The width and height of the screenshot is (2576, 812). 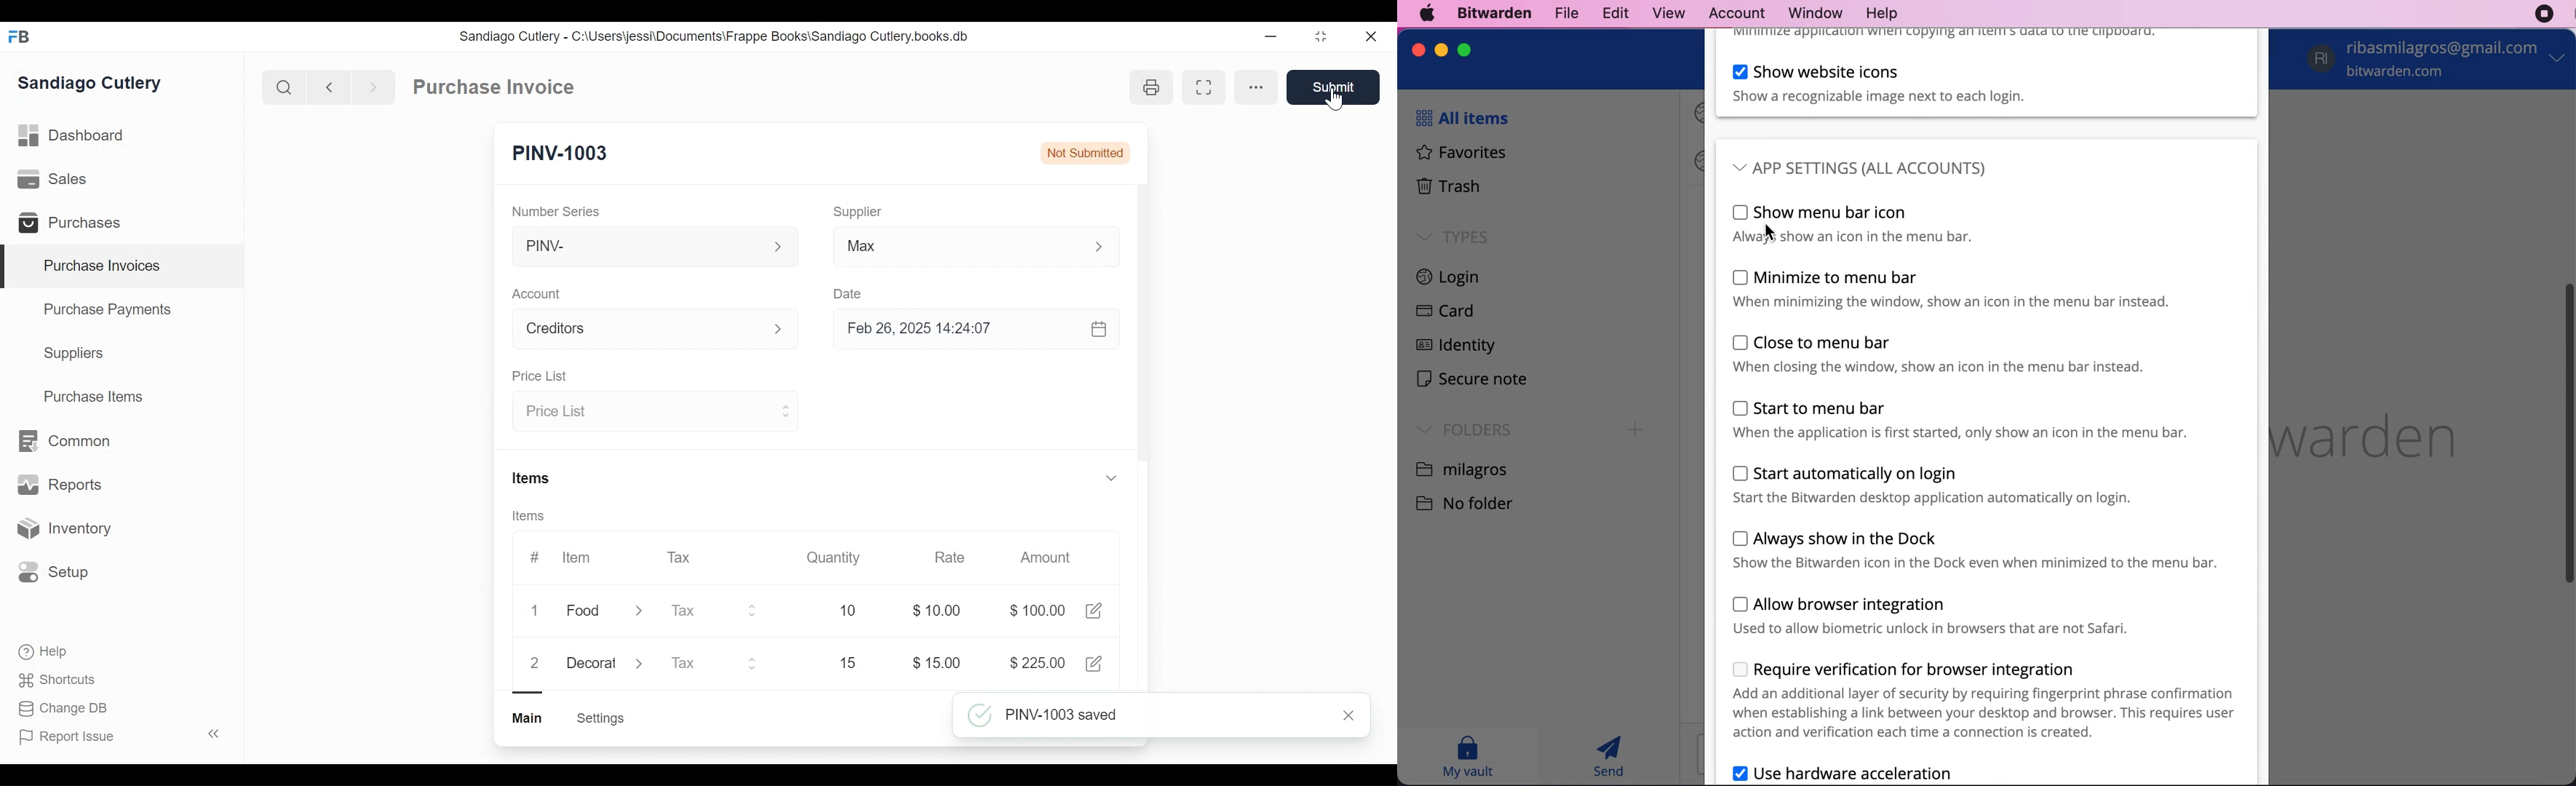 I want to click on Toggle between form and full view, so click(x=1201, y=87).